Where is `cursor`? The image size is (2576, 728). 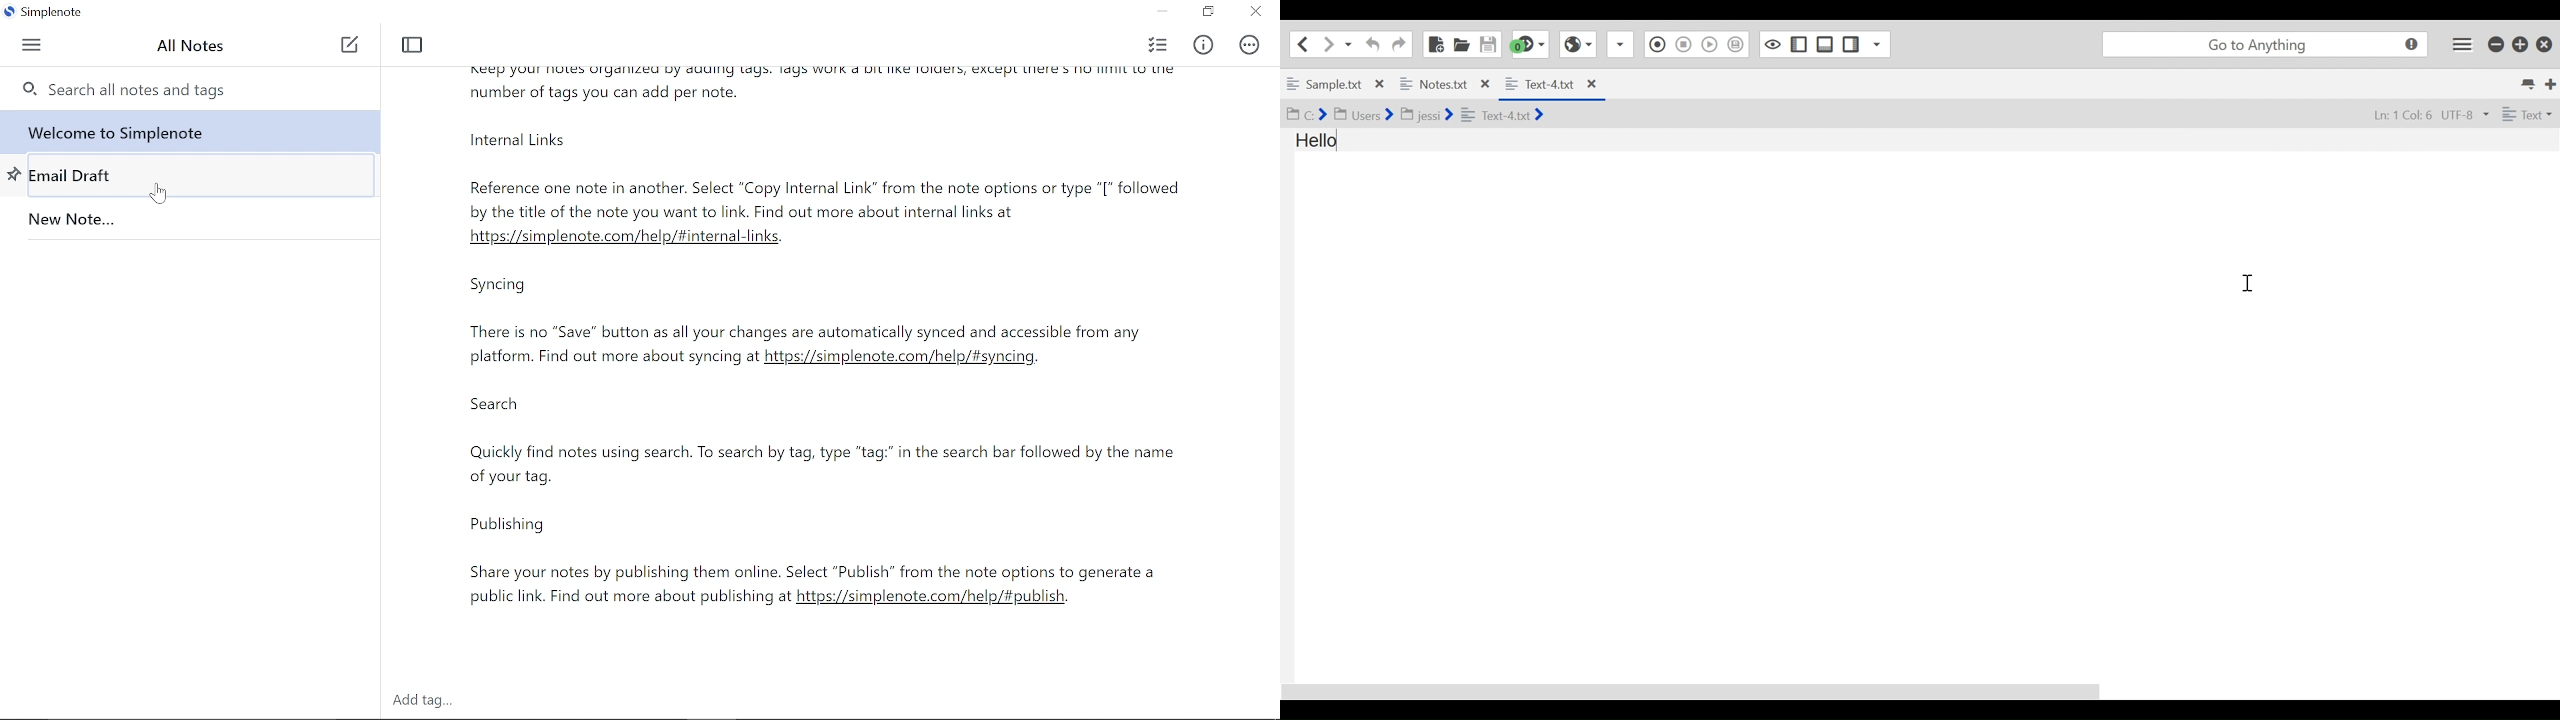
cursor is located at coordinates (2247, 283).